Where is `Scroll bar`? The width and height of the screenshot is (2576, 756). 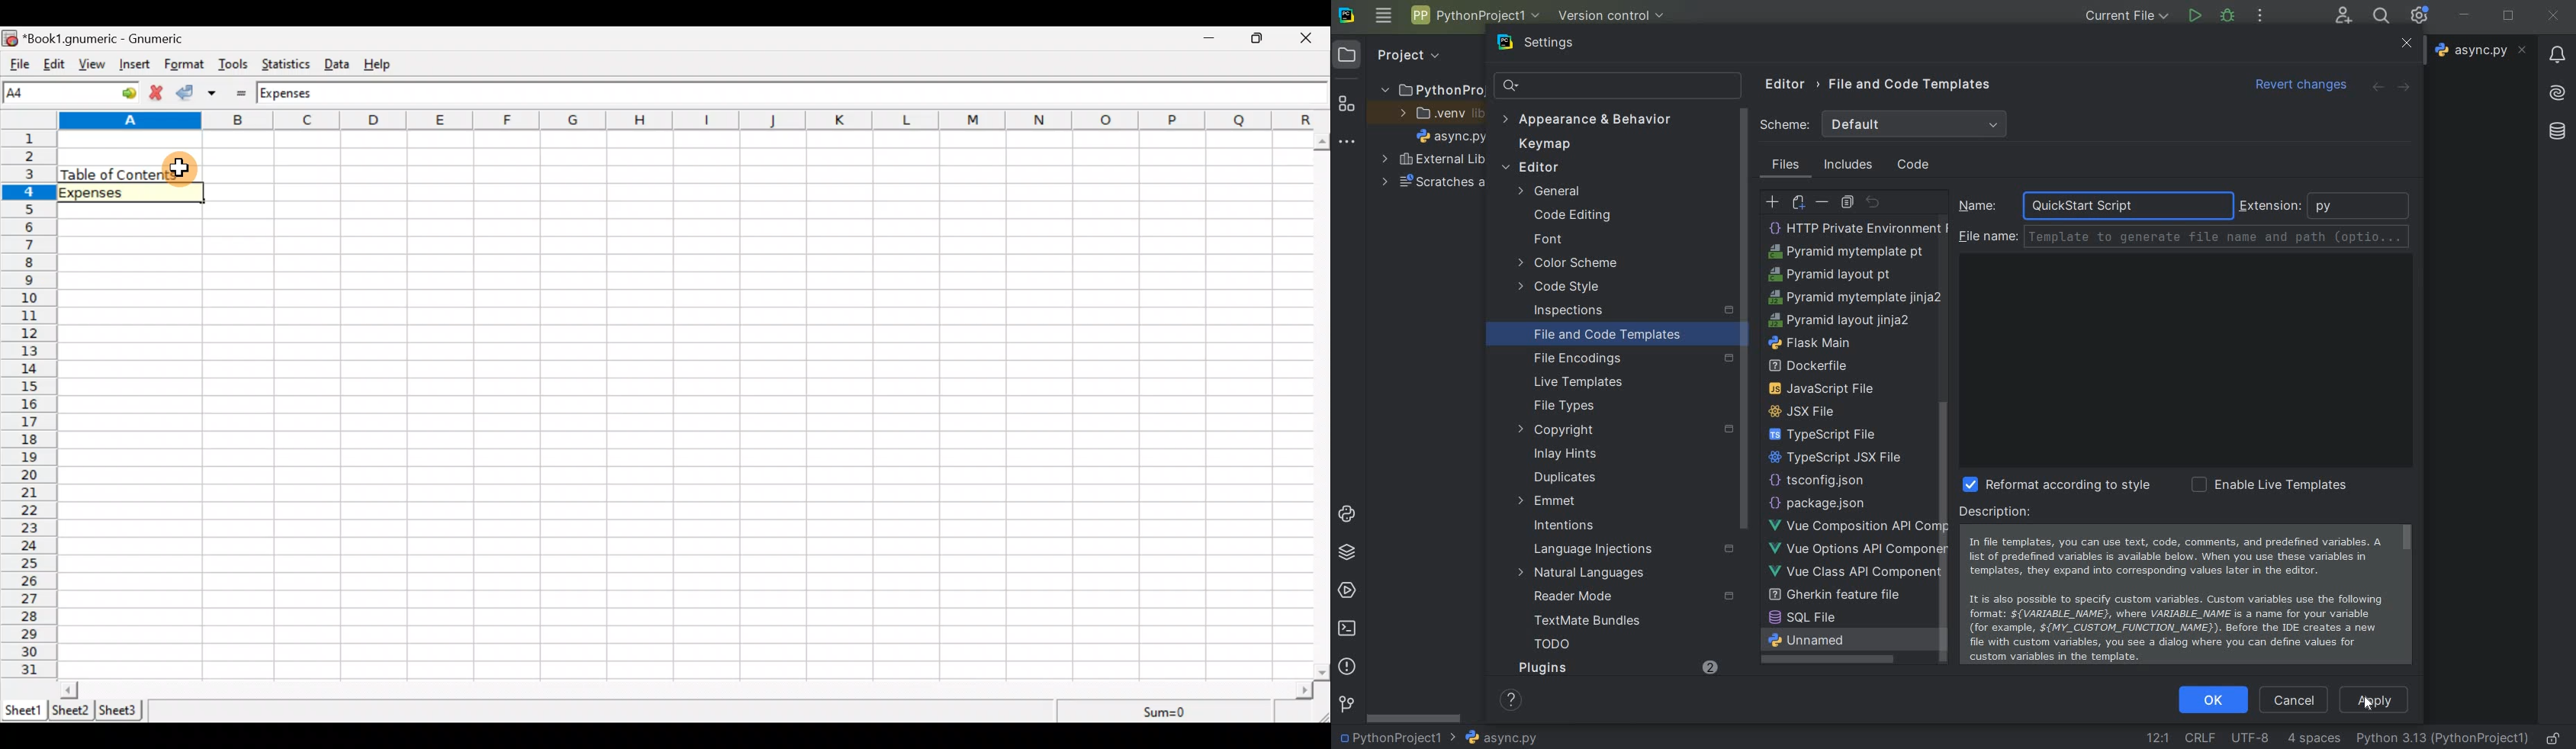
Scroll bar is located at coordinates (687, 689).